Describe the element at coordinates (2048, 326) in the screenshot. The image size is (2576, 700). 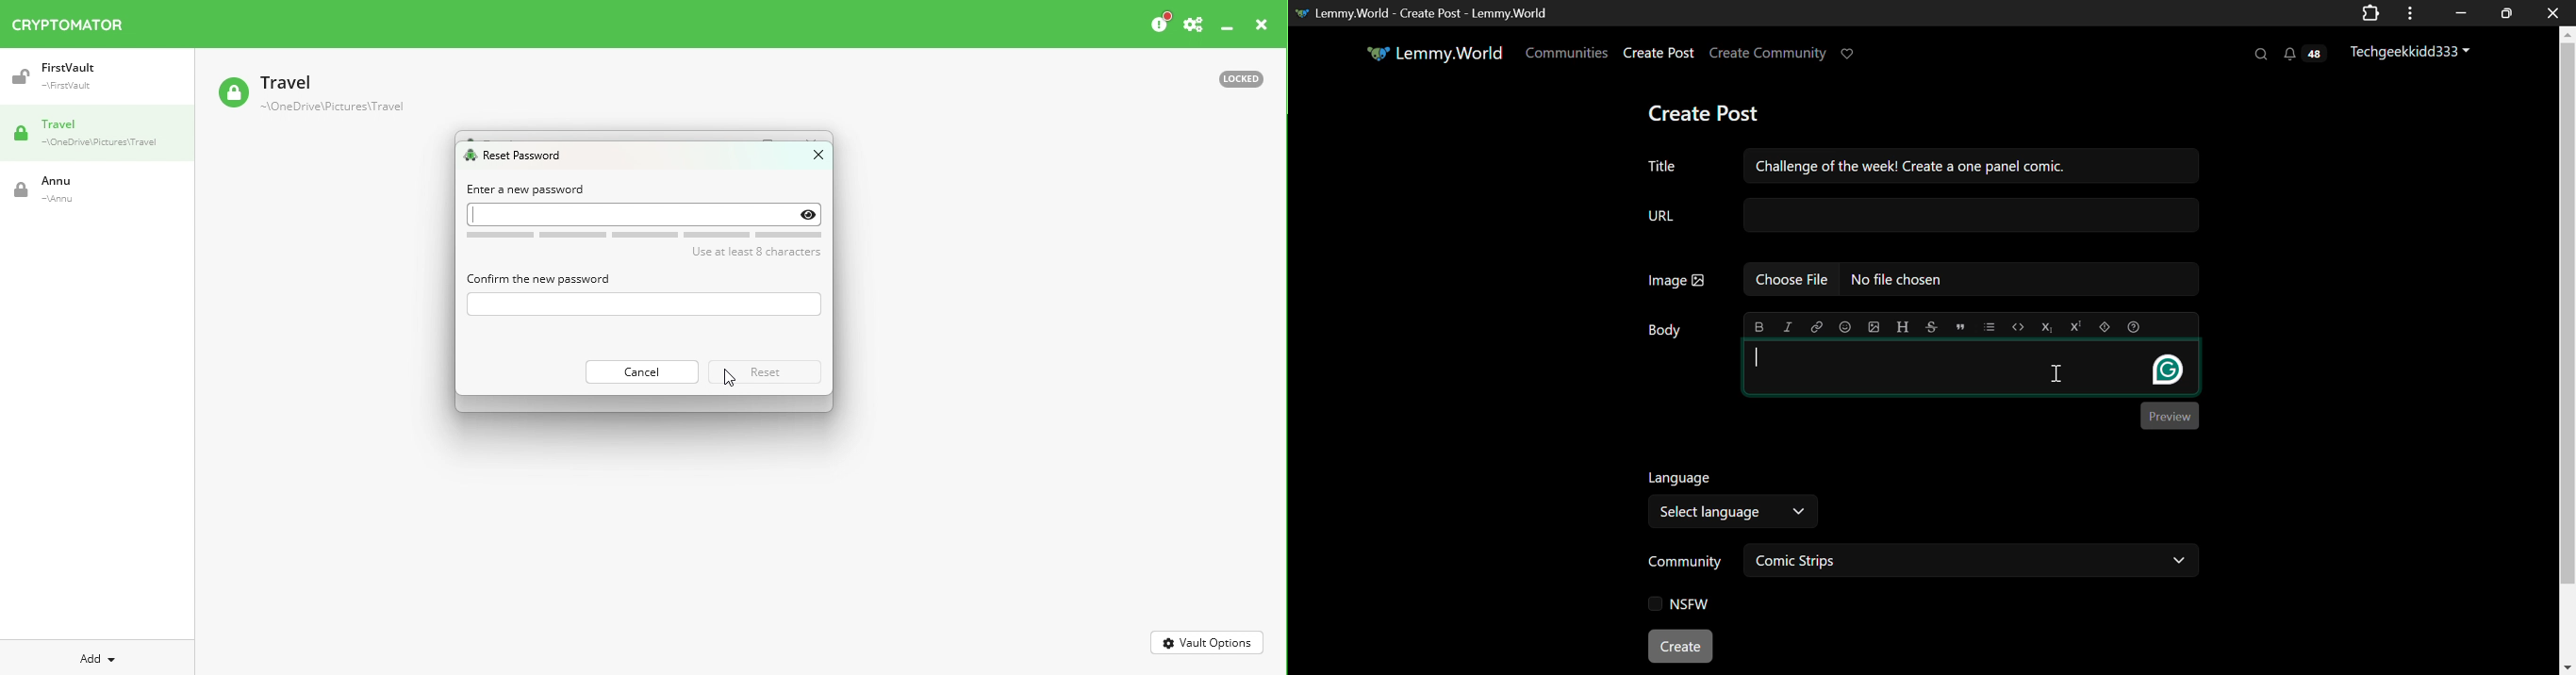
I see `Subscript` at that location.